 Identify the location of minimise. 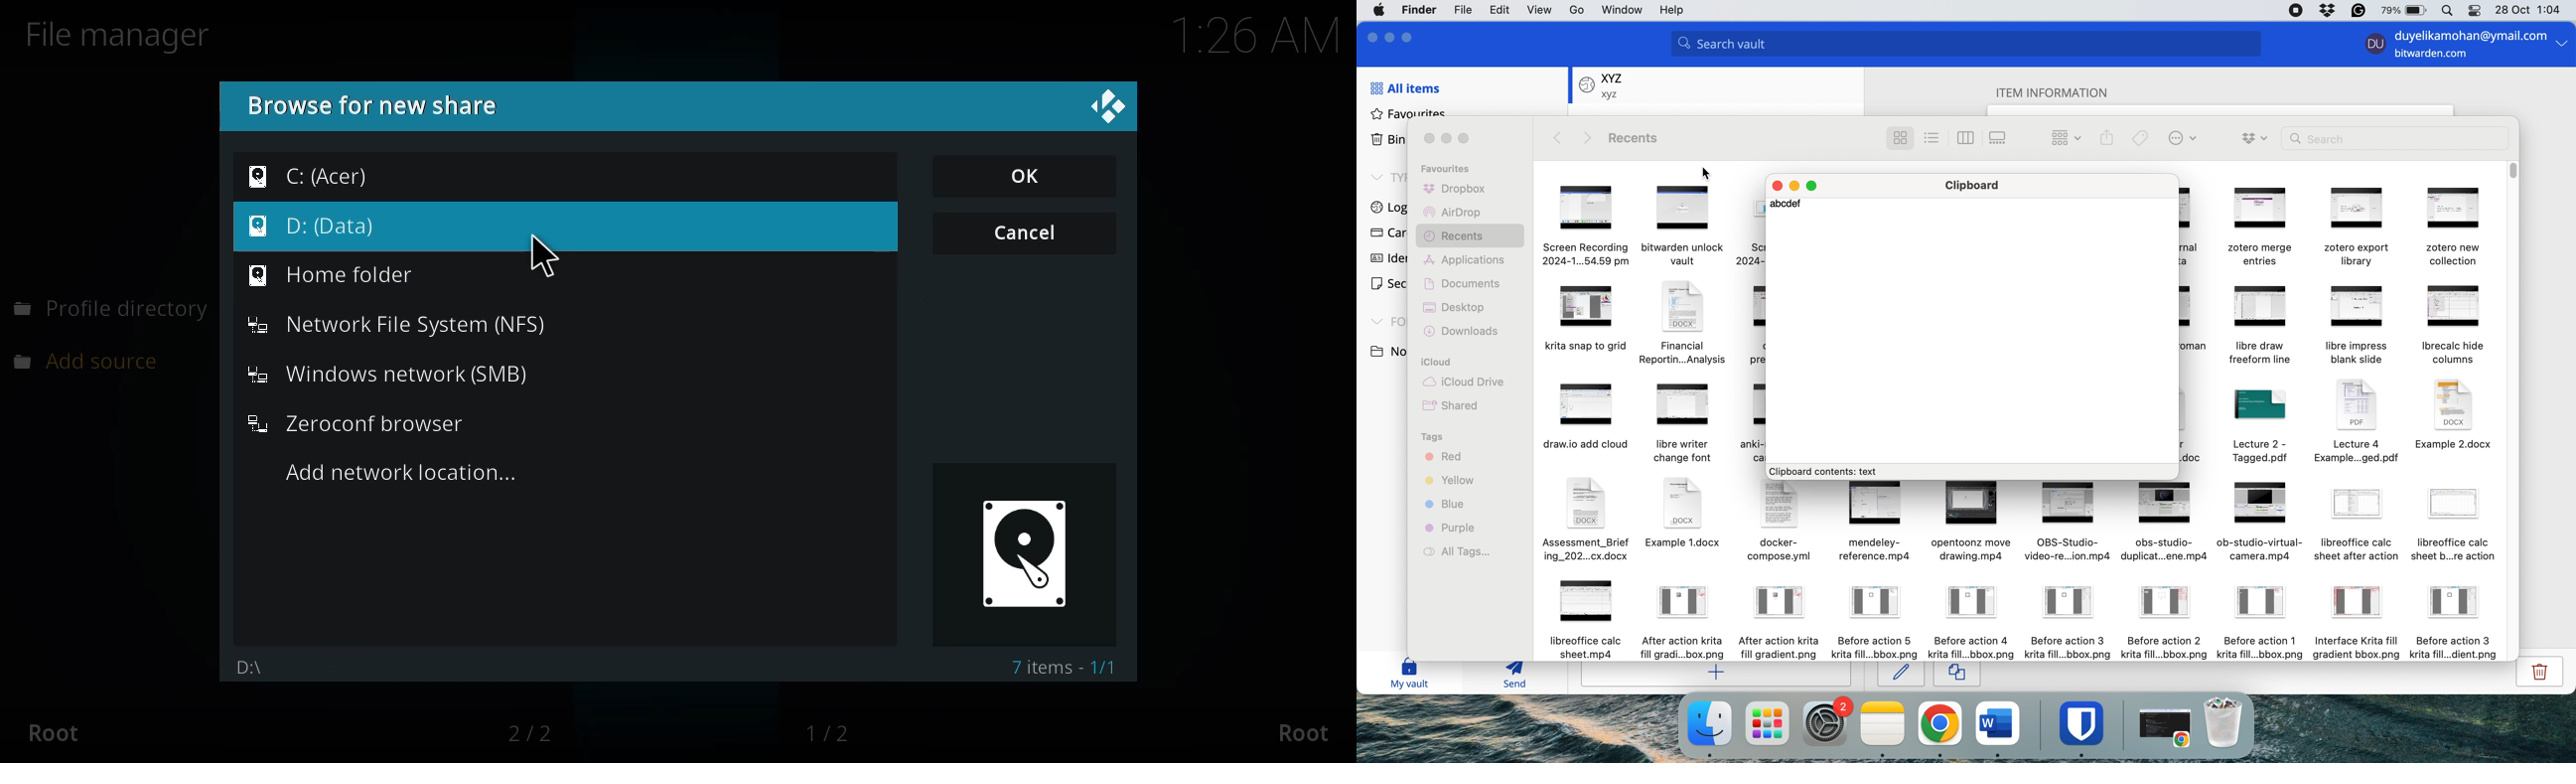
(1795, 184).